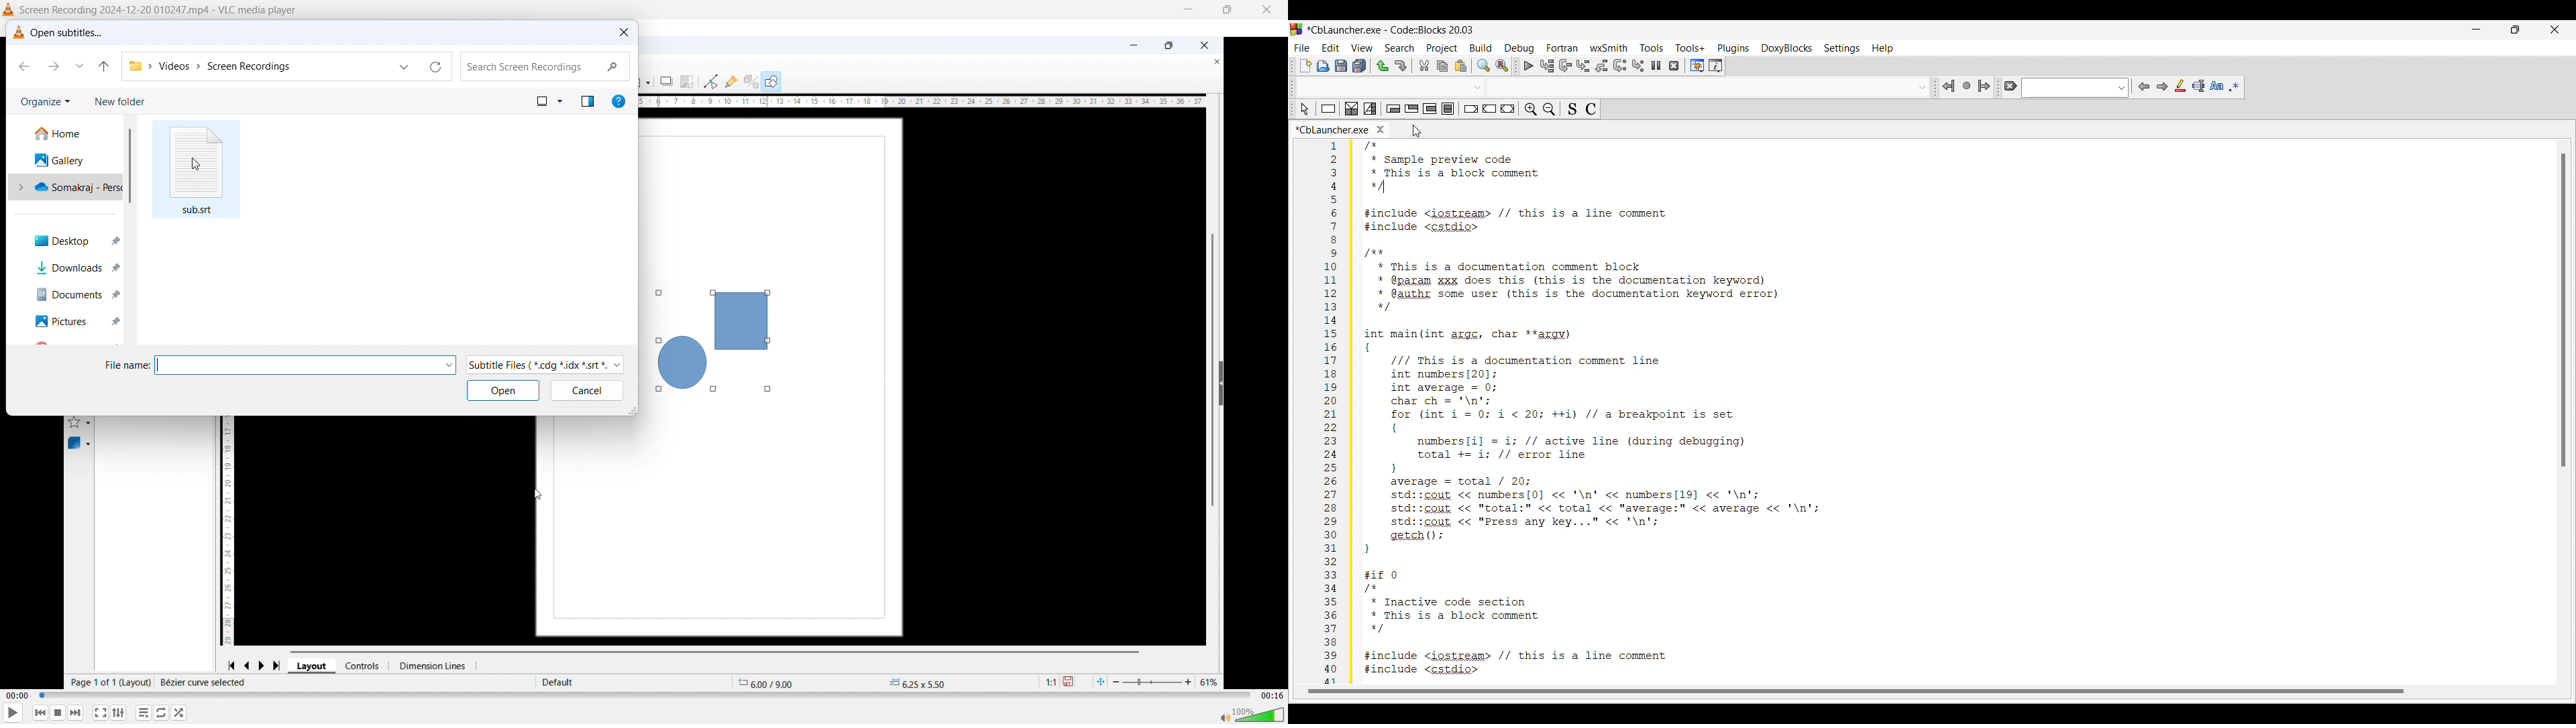 The width and height of the screenshot is (2576, 728). I want to click on Tools menu, so click(1652, 48).